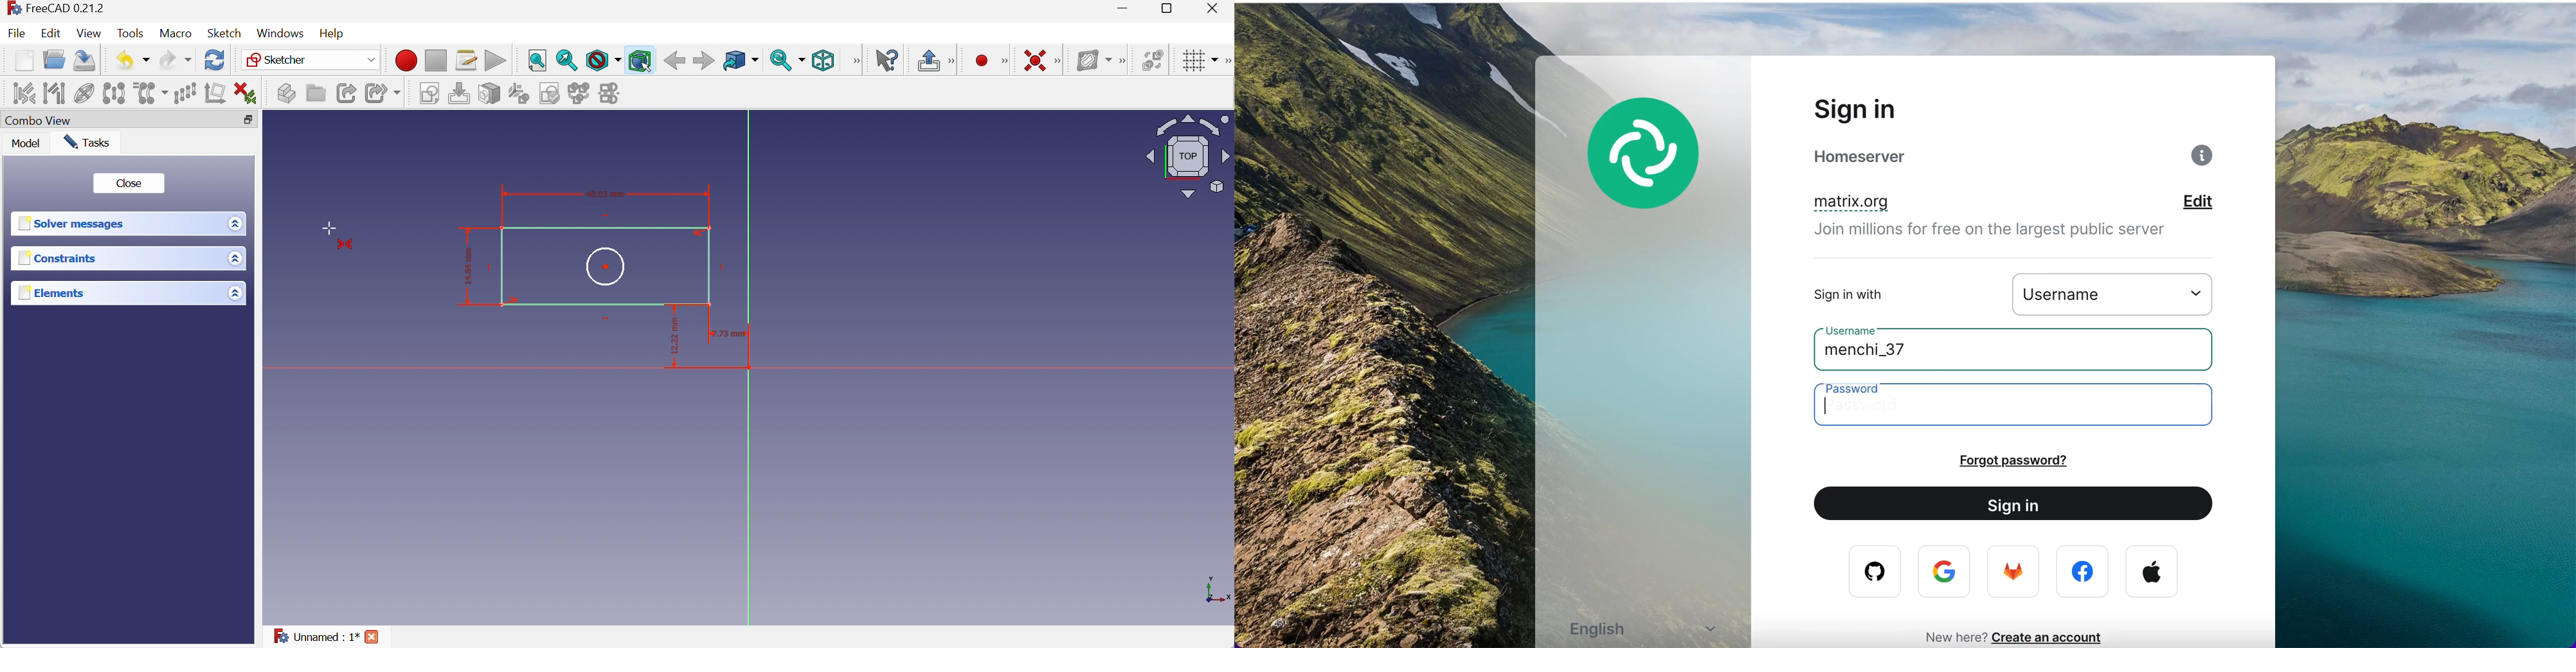 This screenshot has height=672, width=2576. Describe the element at coordinates (674, 61) in the screenshot. I see `Back` at that location.